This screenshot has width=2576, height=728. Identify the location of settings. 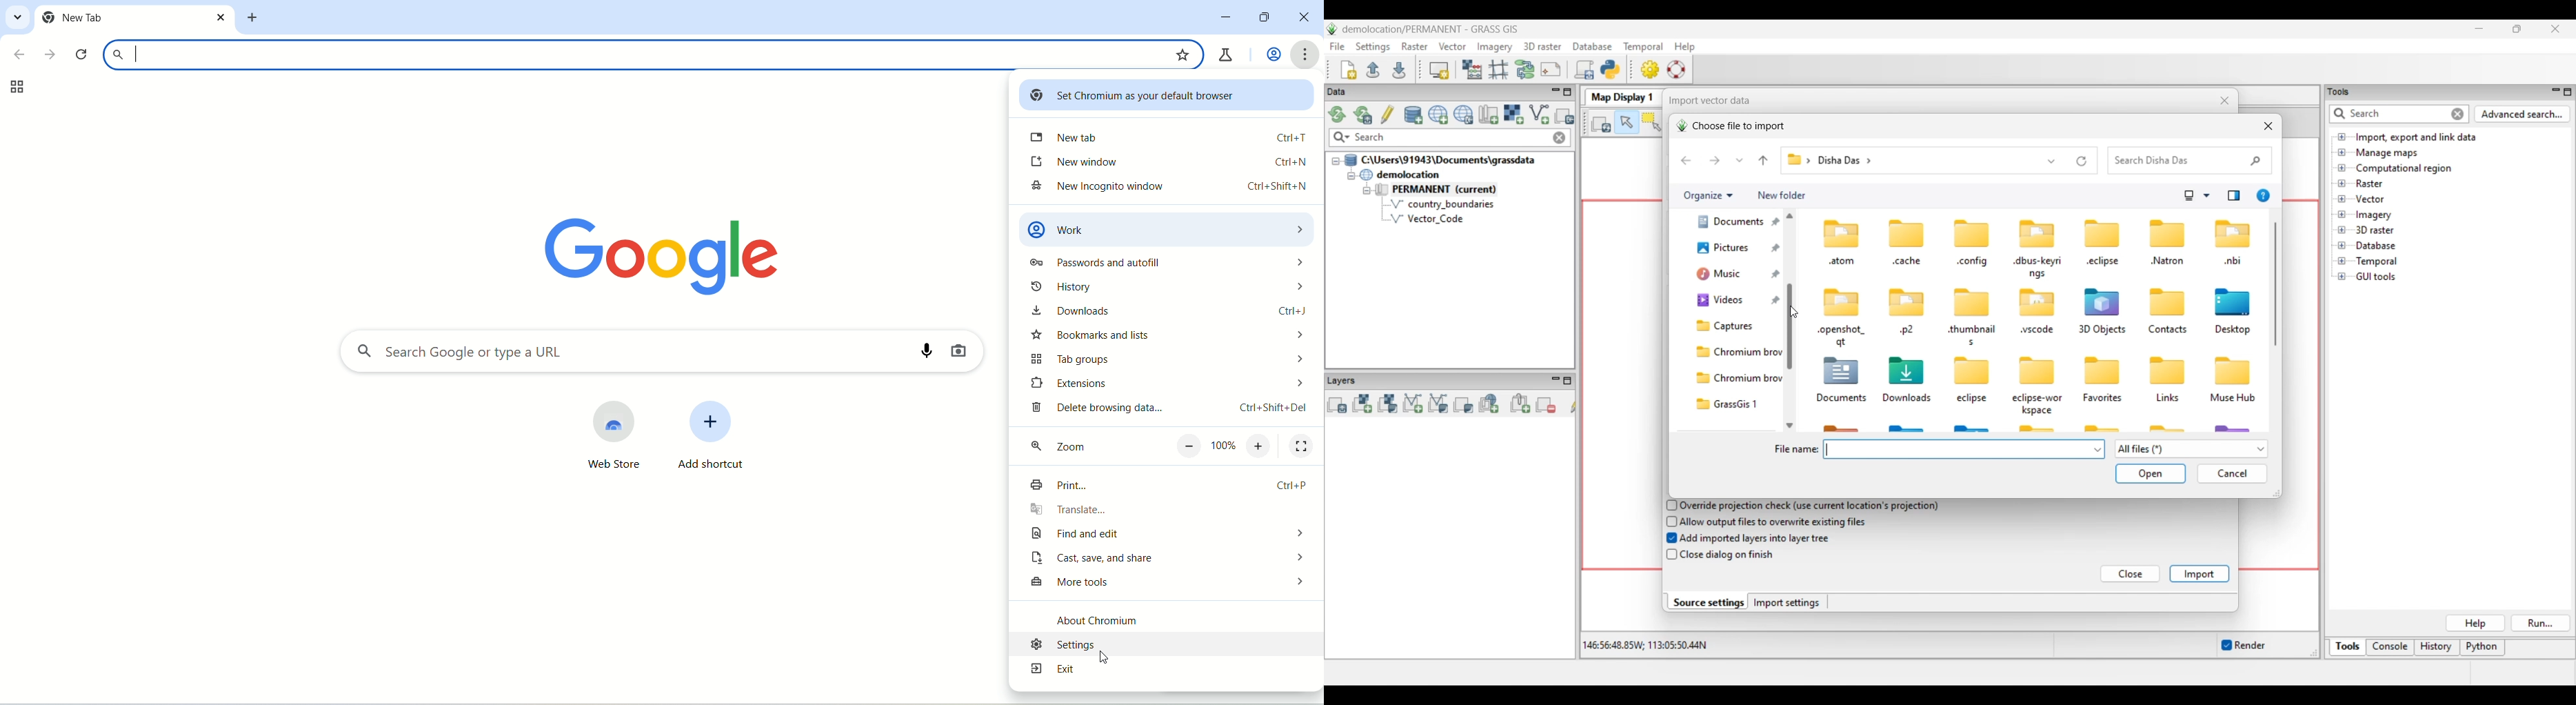
(1165, 644).